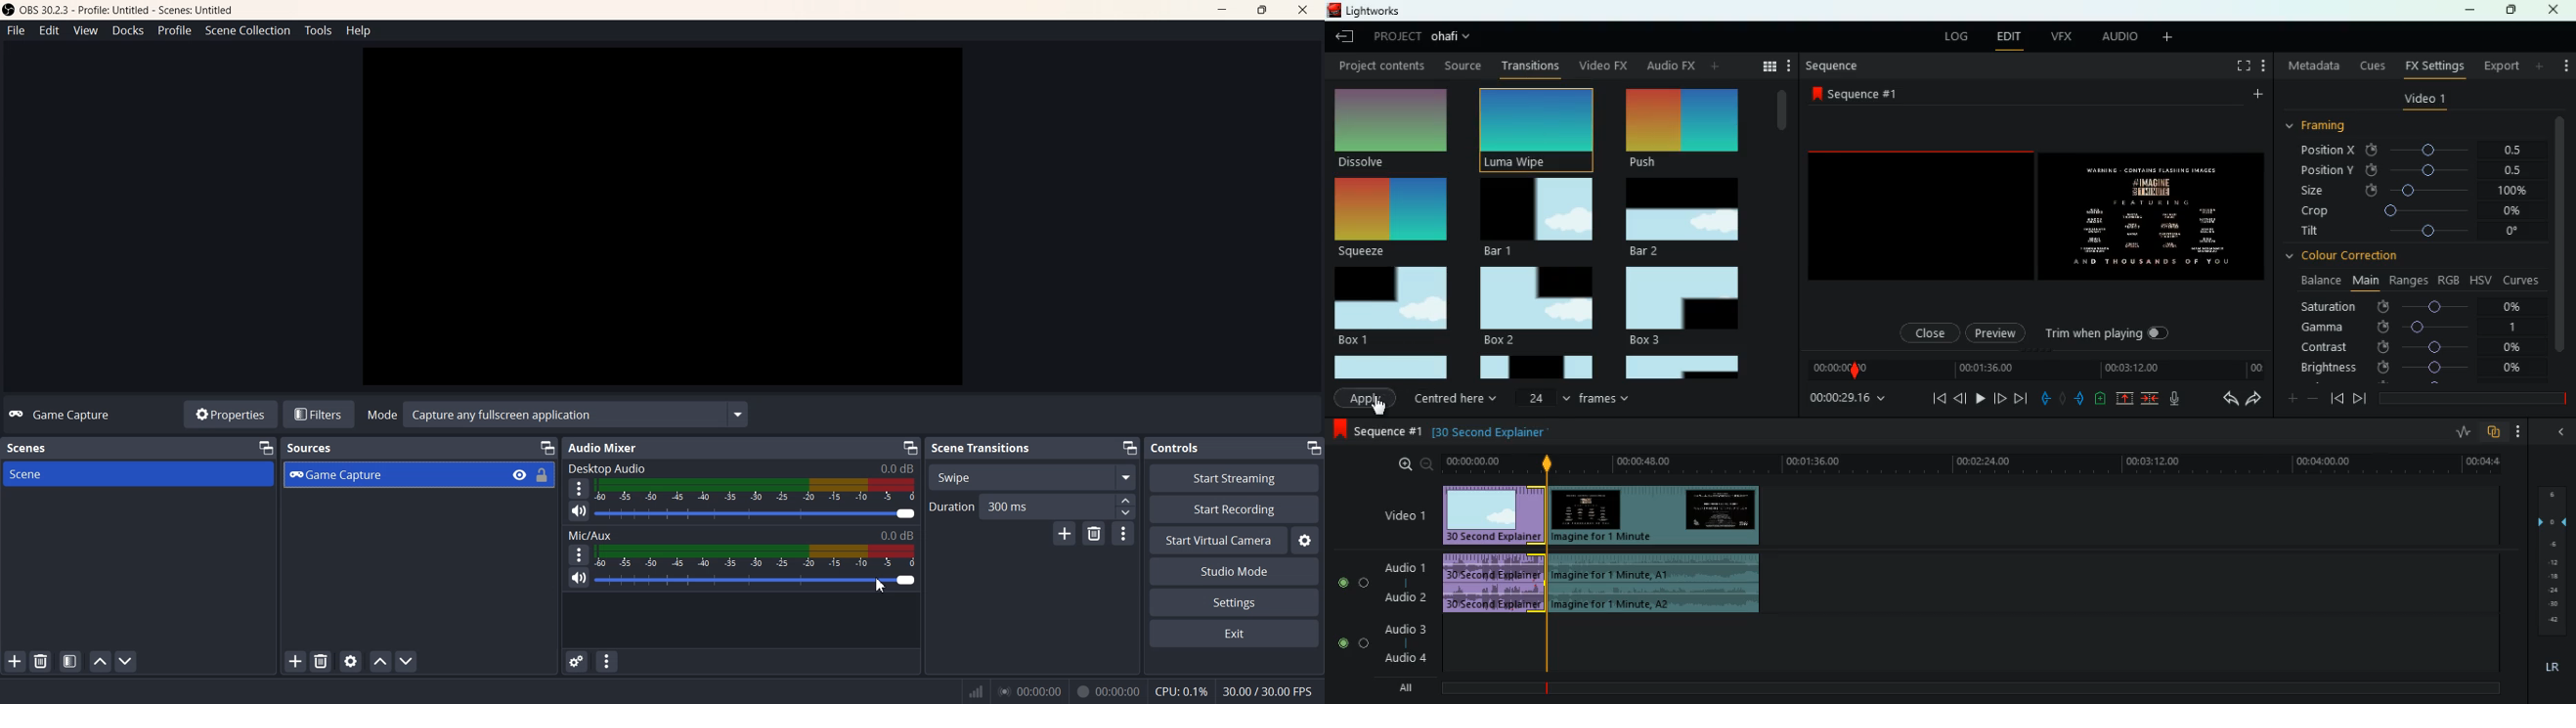 The height and width of the screenshot is (728, 2576). I want to click on Mode, so click(380, 416).